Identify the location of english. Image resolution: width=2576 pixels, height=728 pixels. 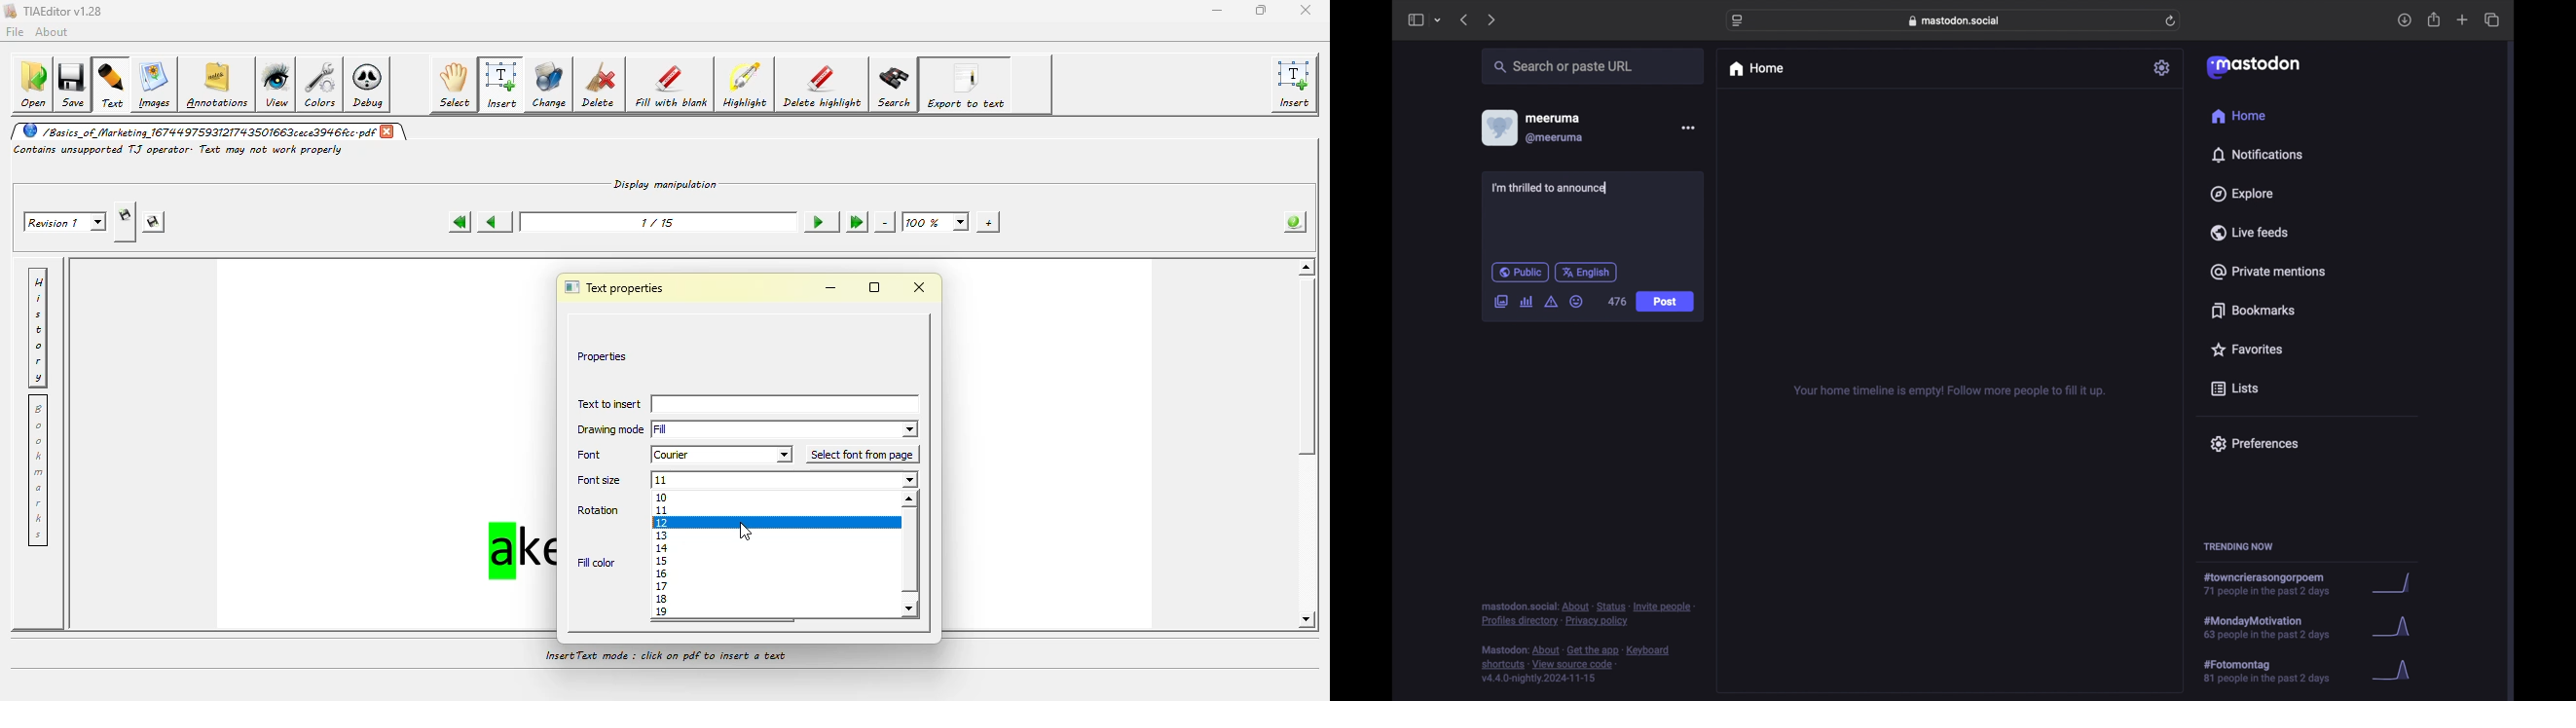
(1586, 273).